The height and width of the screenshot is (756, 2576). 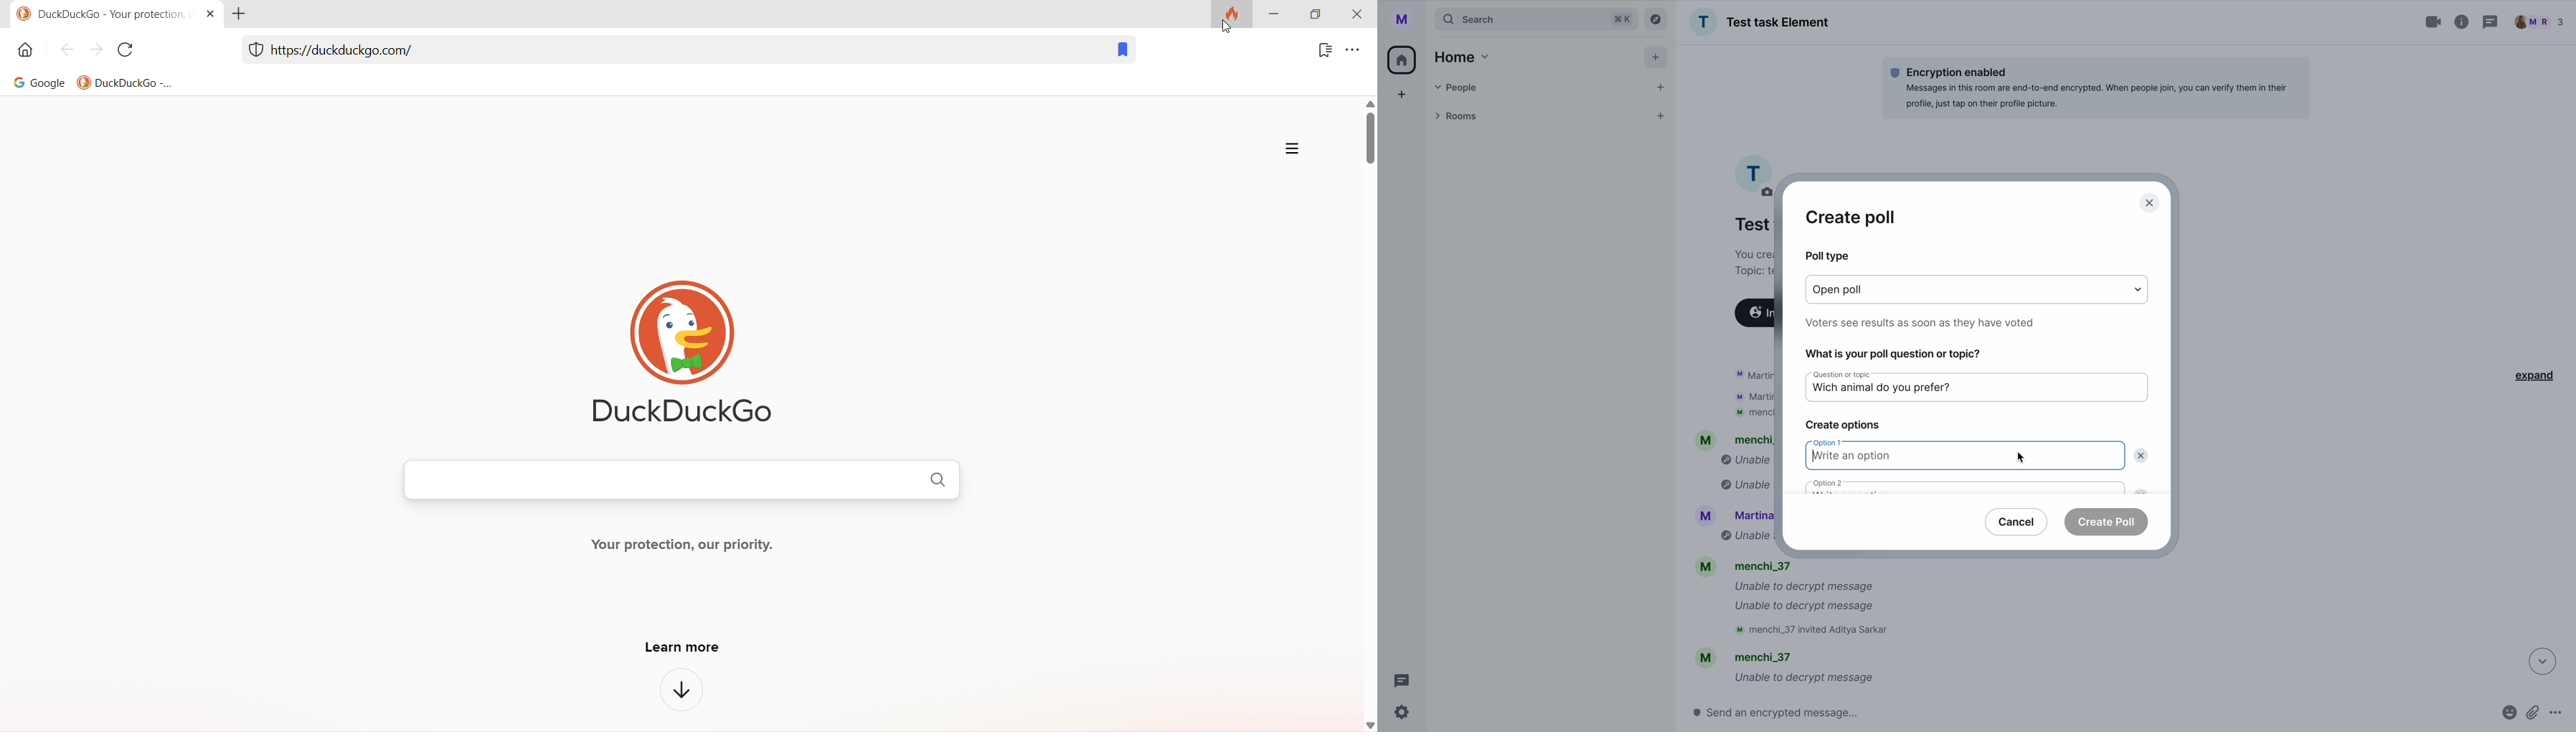 I want to click on which animal do you prefer, so click(x=1907, y=391).